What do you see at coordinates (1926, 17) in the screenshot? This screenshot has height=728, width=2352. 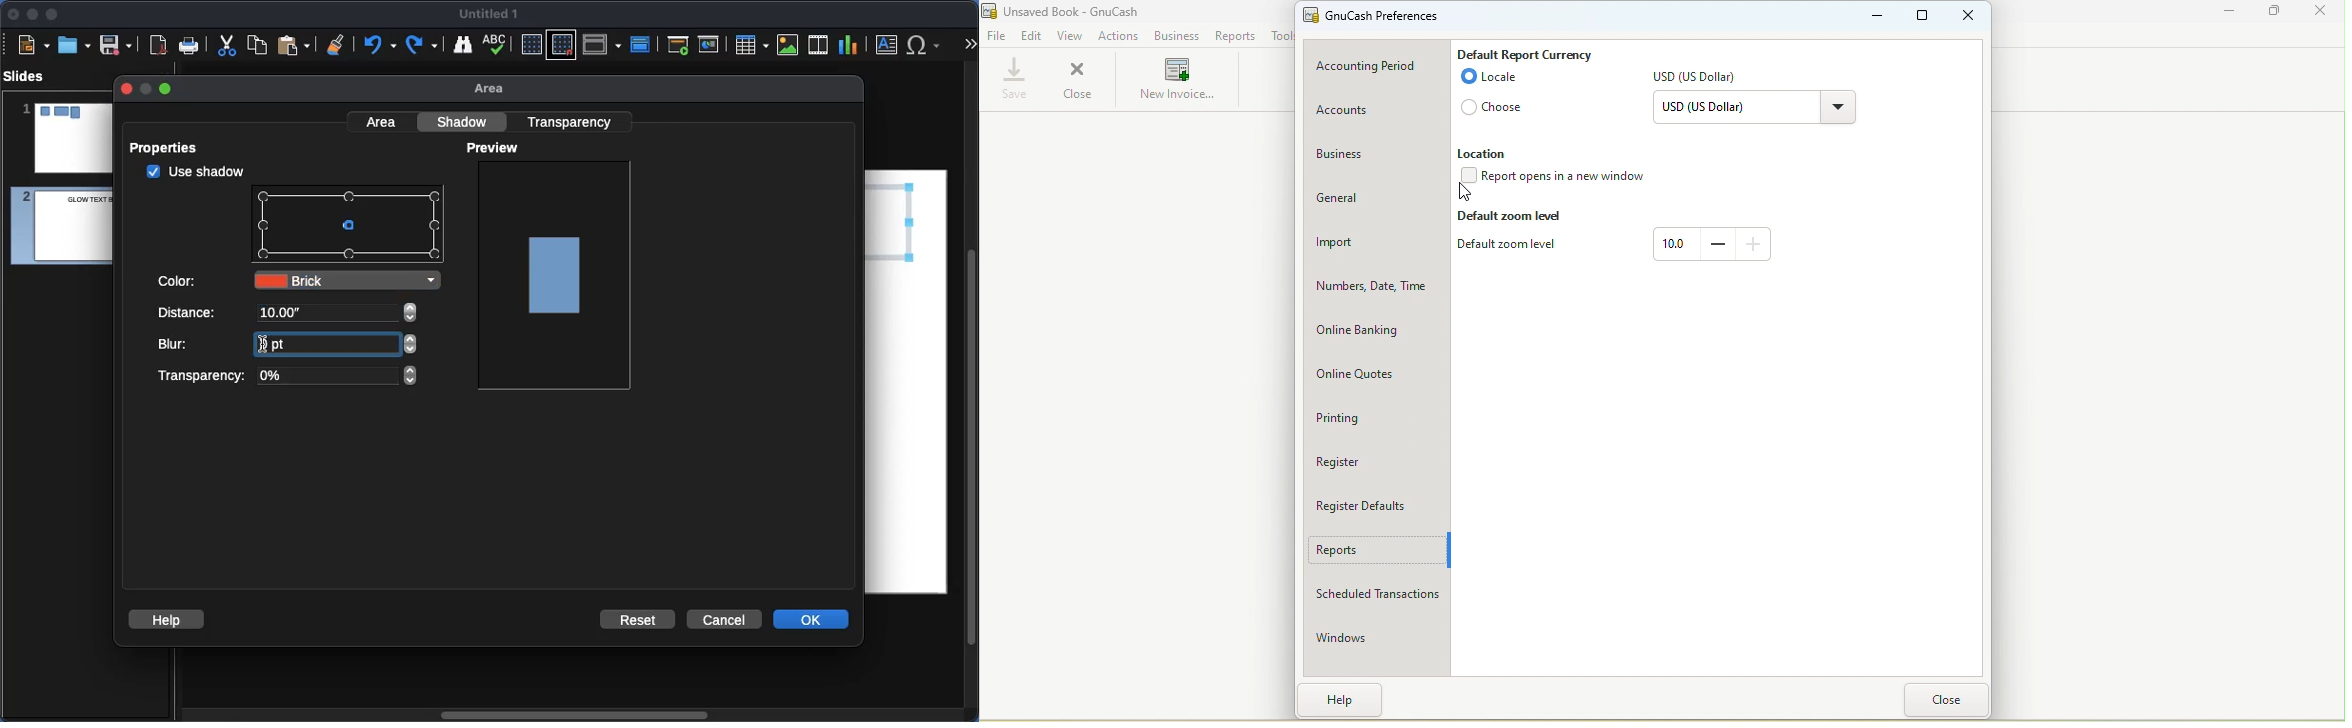 I see `Maximize` at bounding box center [1926, 17].